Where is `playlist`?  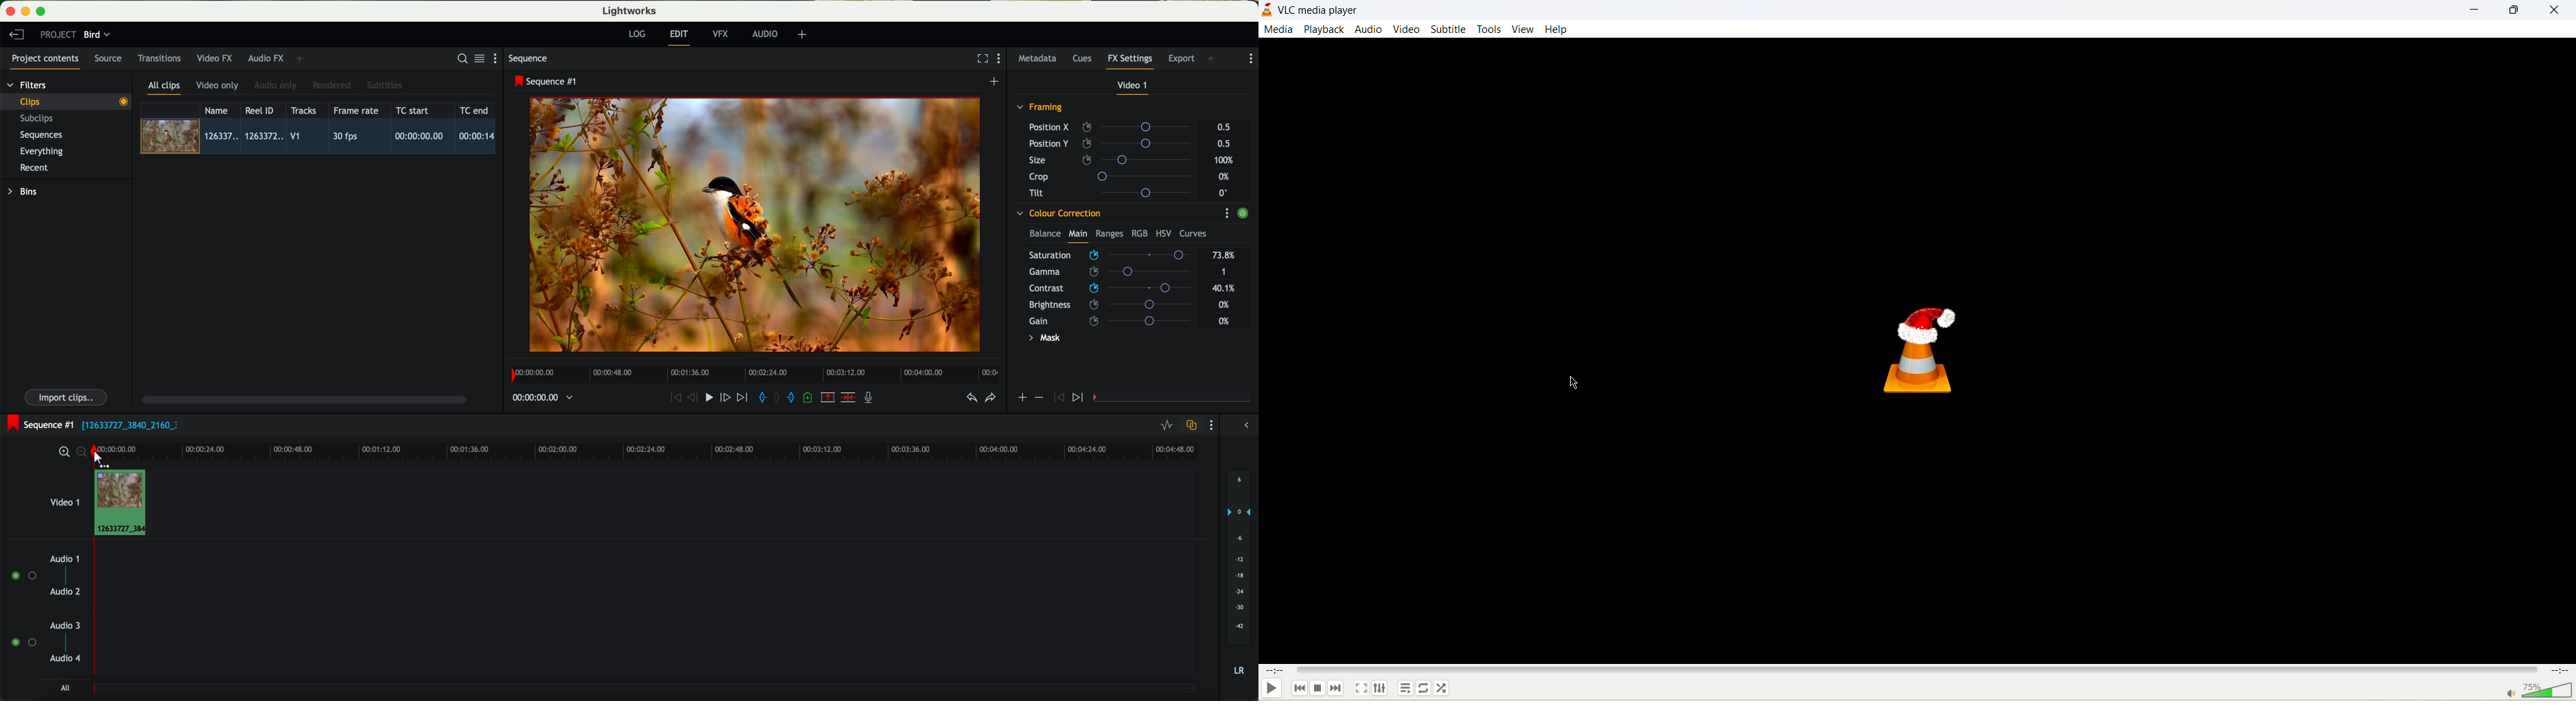 playlist is located at coordinates (1405, 688).